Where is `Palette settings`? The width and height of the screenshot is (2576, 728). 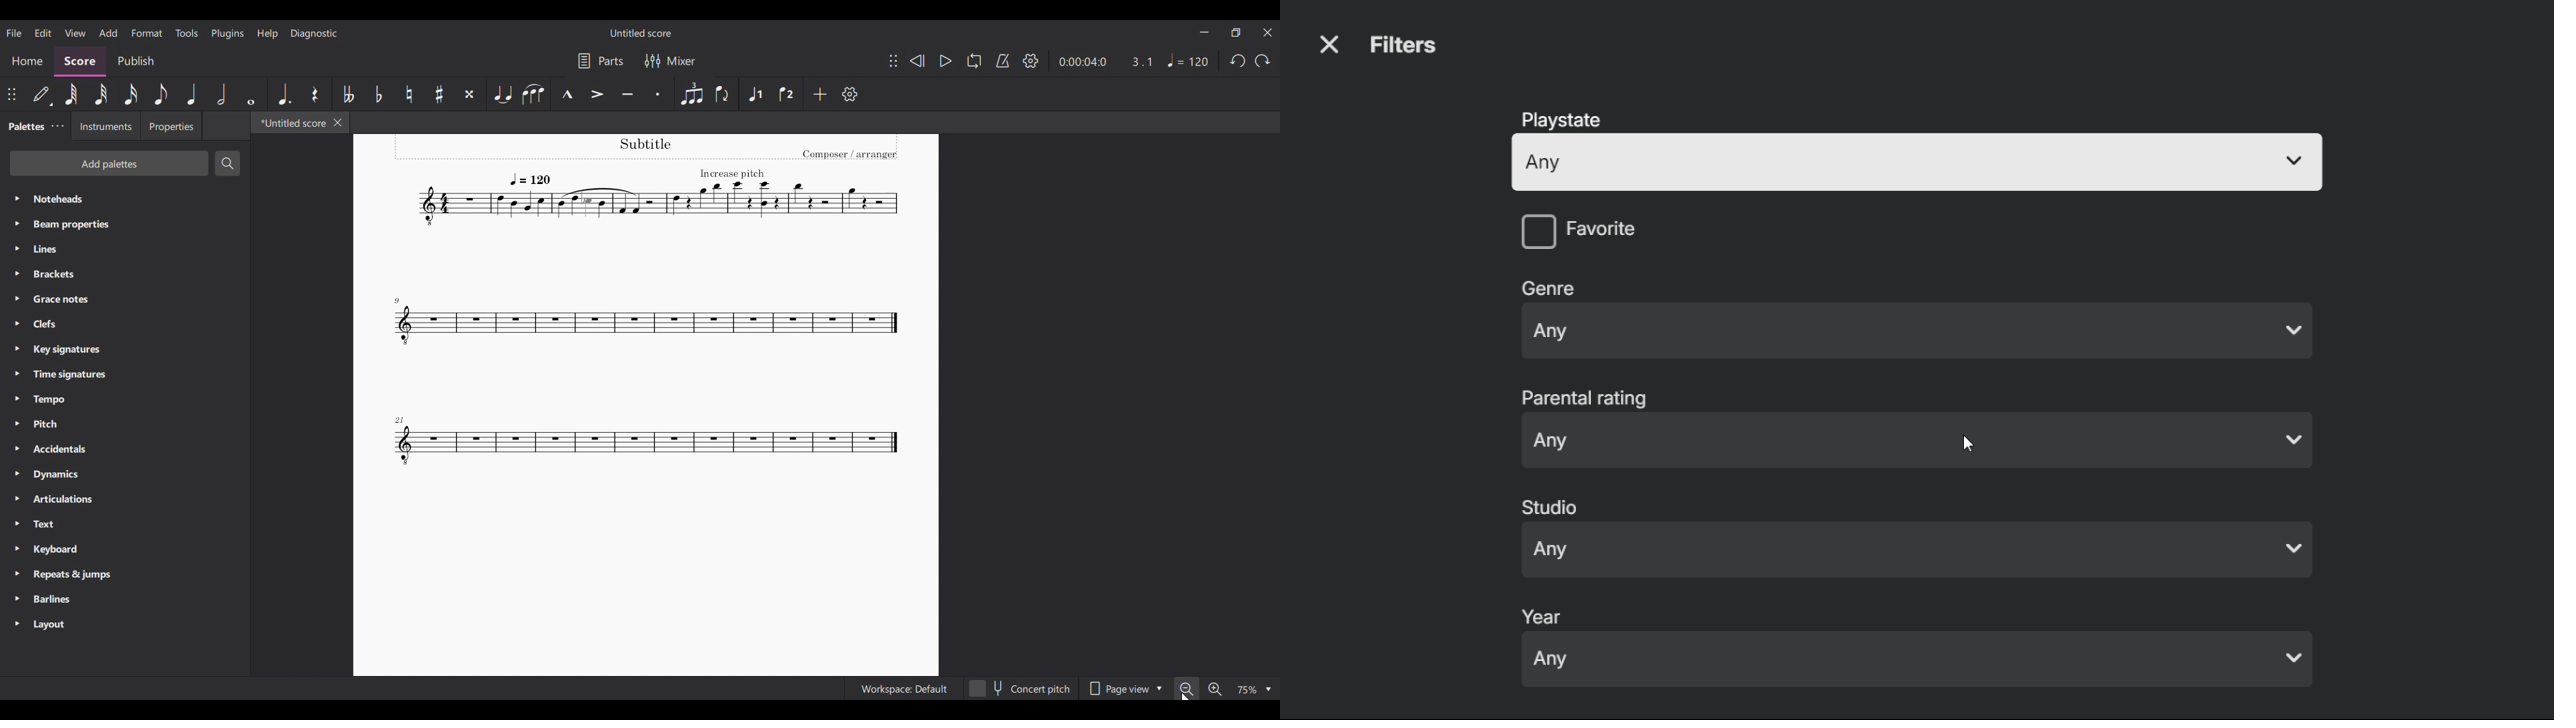 Palette settings is located at coordinates (57, 126).